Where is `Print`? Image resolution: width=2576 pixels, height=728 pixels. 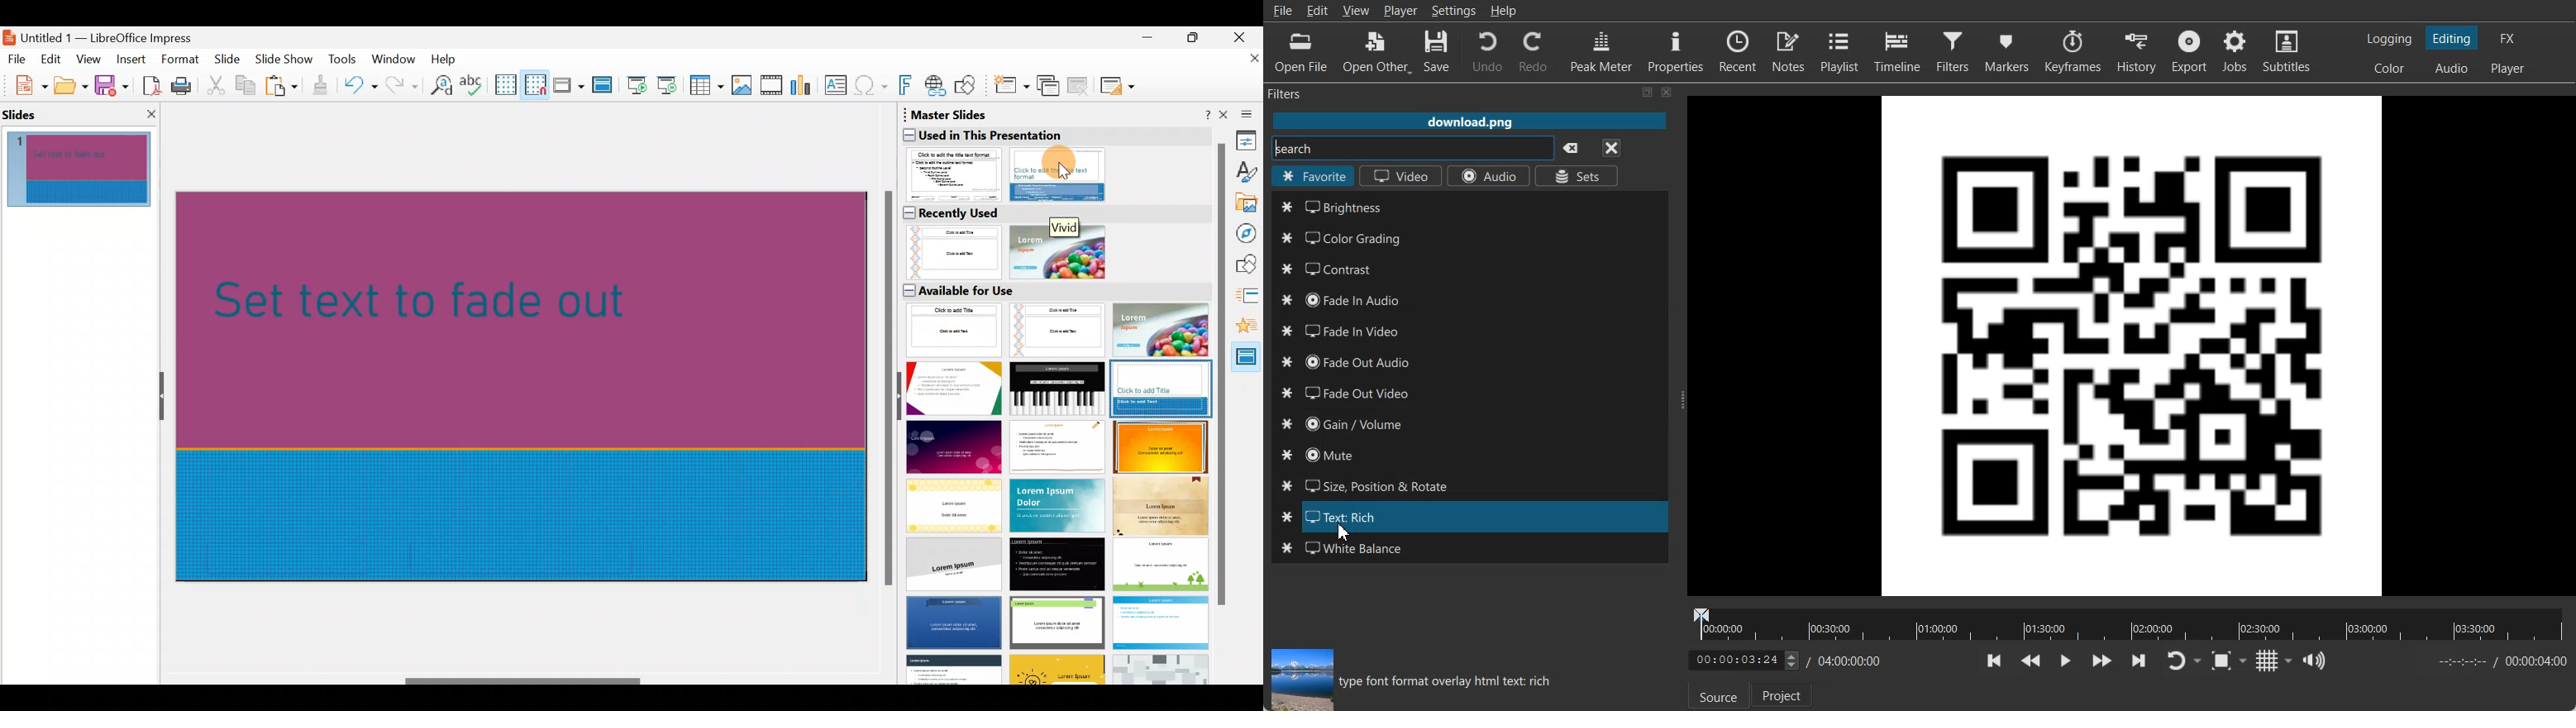
Print is located at coordinates (185, 87).